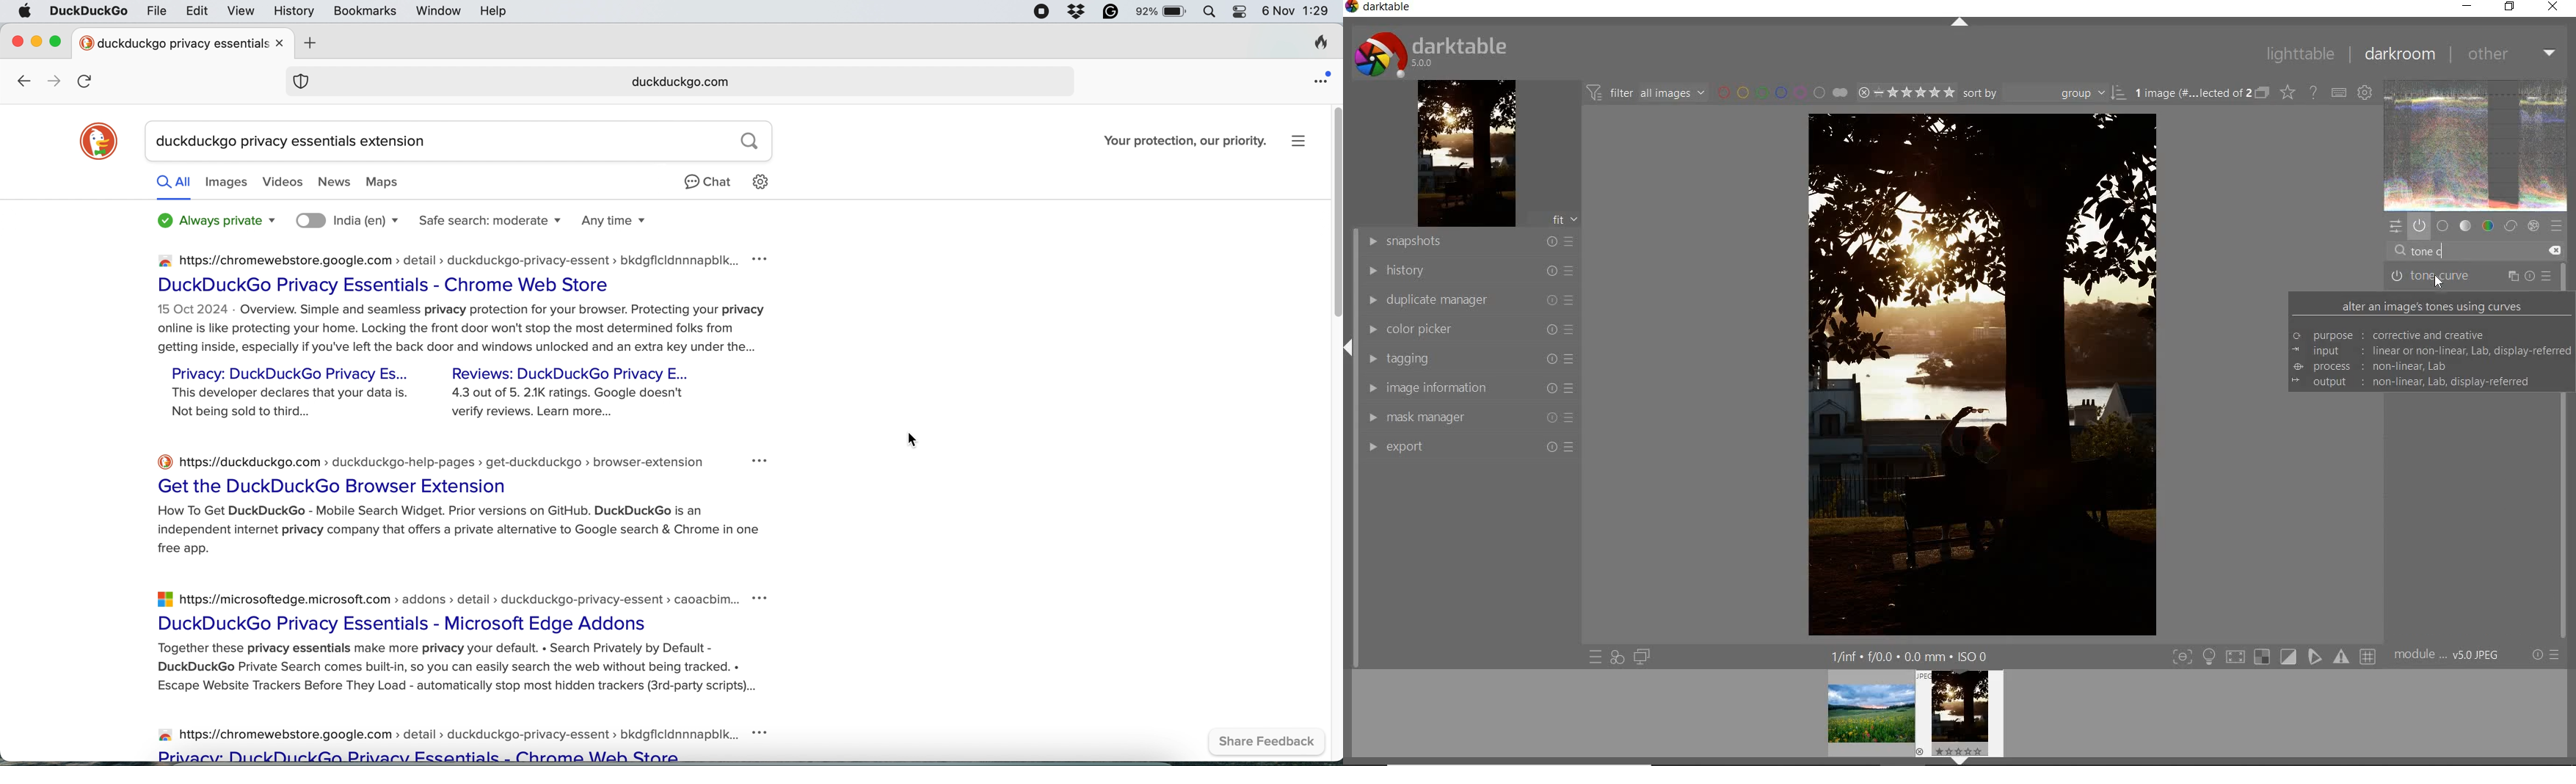 The image size is (2576, 784). Describe the element at coordinates (2200, 92) in the screenshot. I see `1 image (#.... lected of 2)` at that location.